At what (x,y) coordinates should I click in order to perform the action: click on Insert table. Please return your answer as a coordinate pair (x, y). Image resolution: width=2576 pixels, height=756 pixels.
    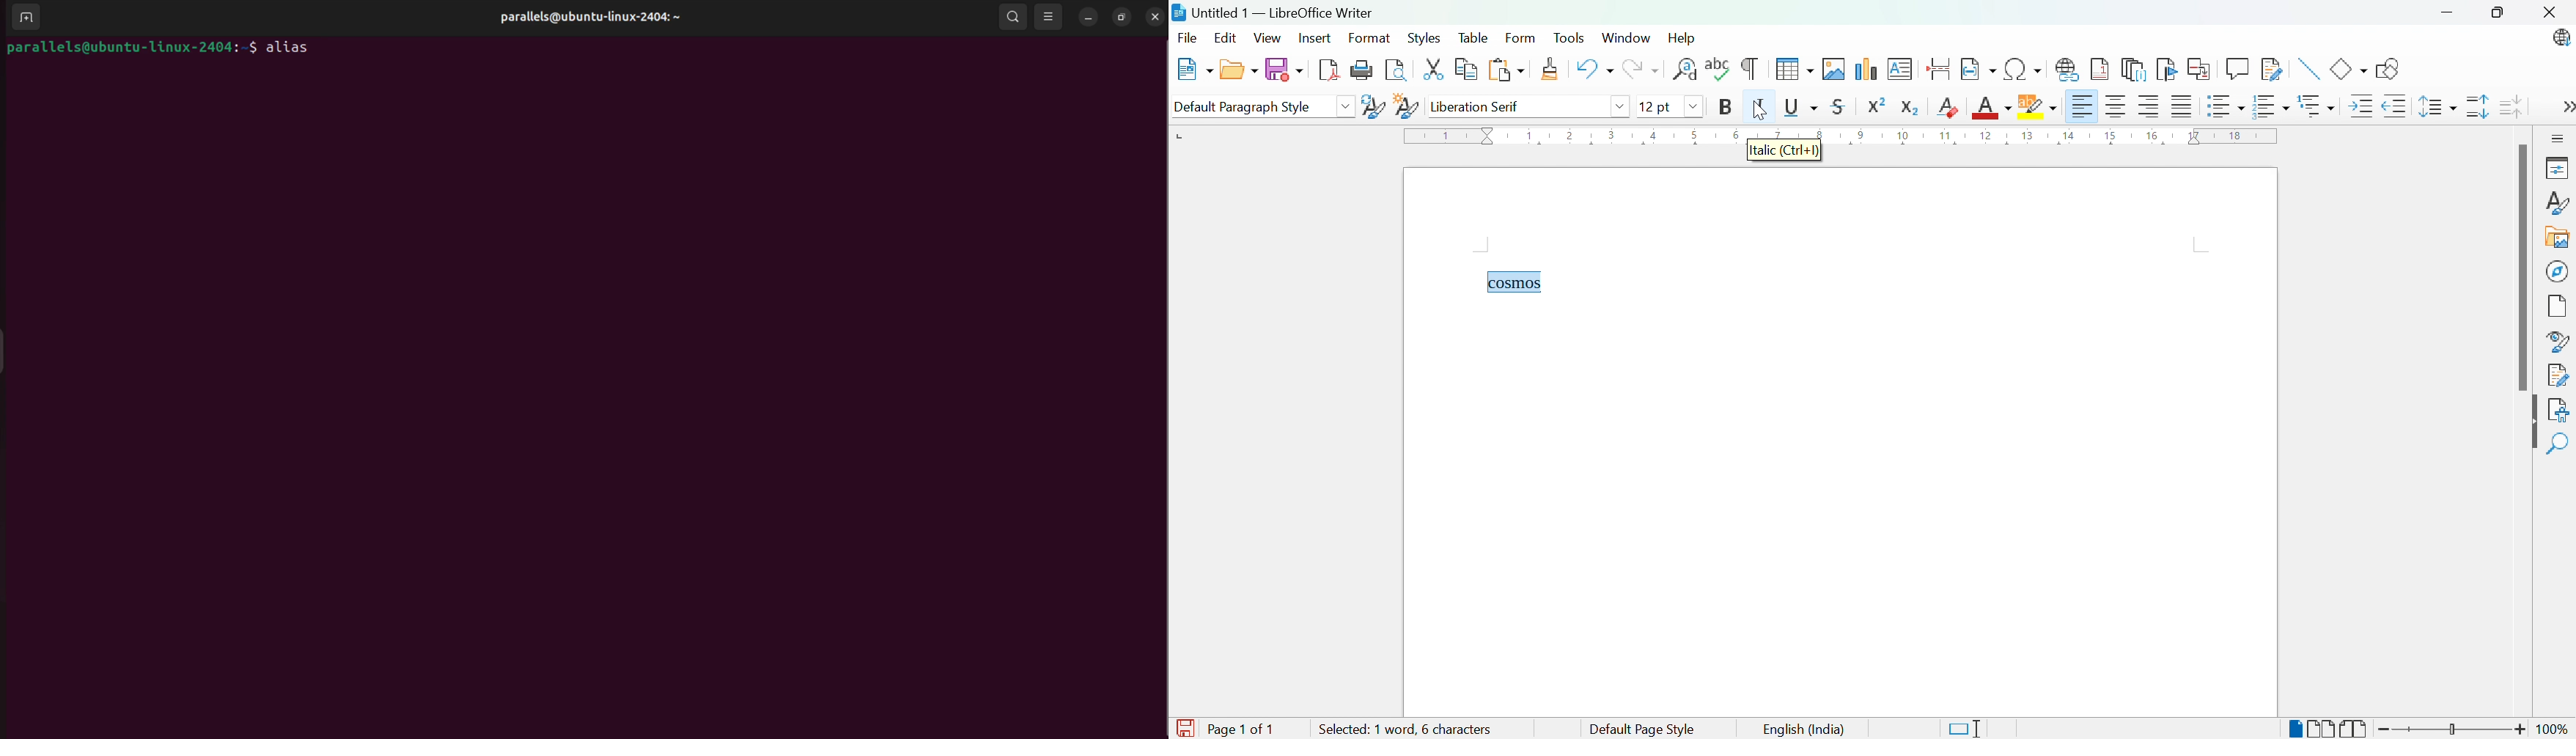
    Looking at the image, I should click on (1796, 68).